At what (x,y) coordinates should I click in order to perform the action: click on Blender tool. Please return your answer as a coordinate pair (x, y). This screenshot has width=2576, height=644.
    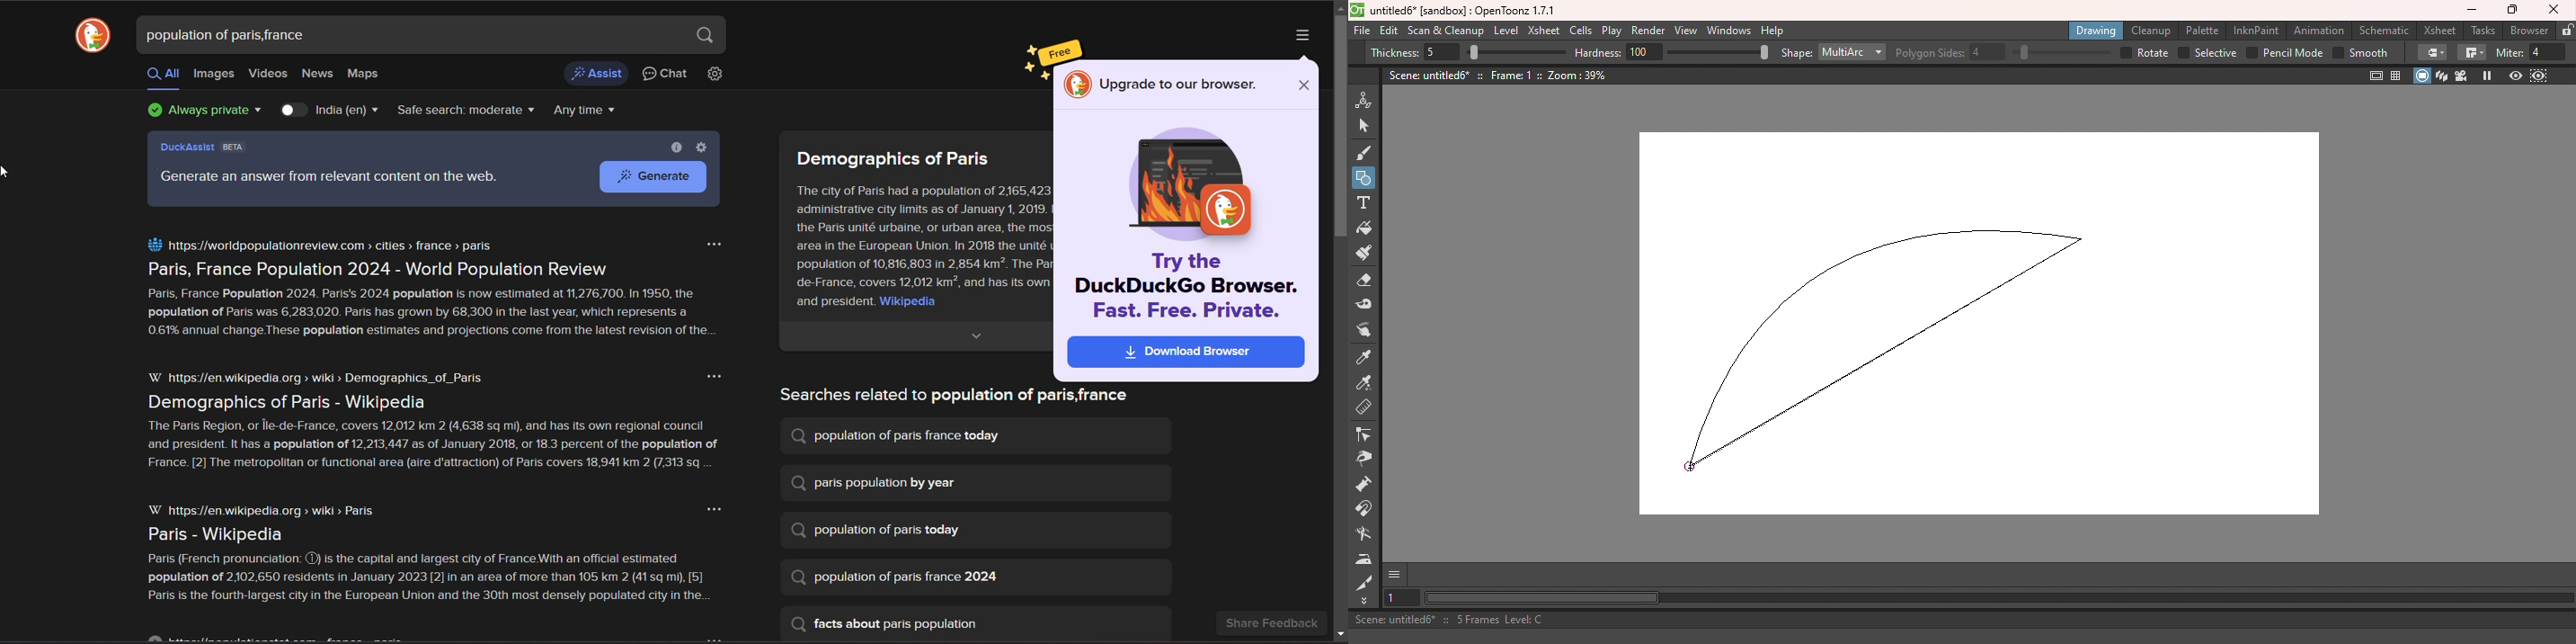
    Looking at the image, I should click on (1364, 535).